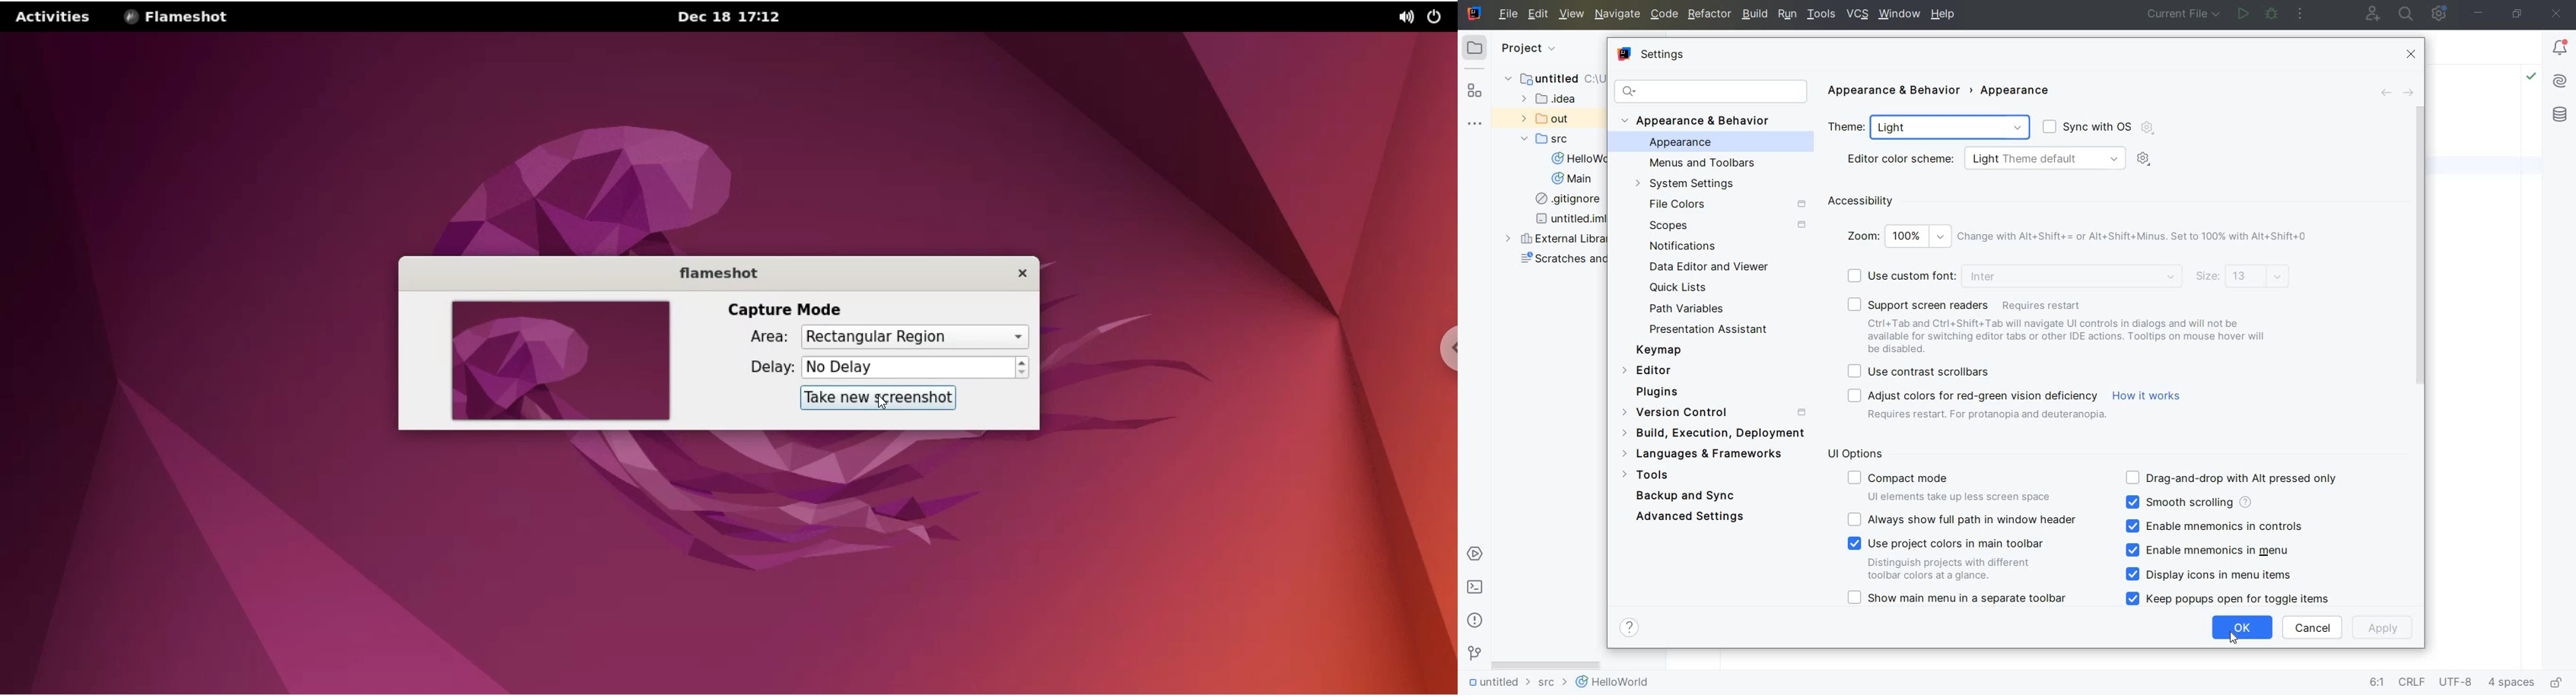 This screenshot has height=700, width=2576. I want to click on notifications, so click(2560, 48).